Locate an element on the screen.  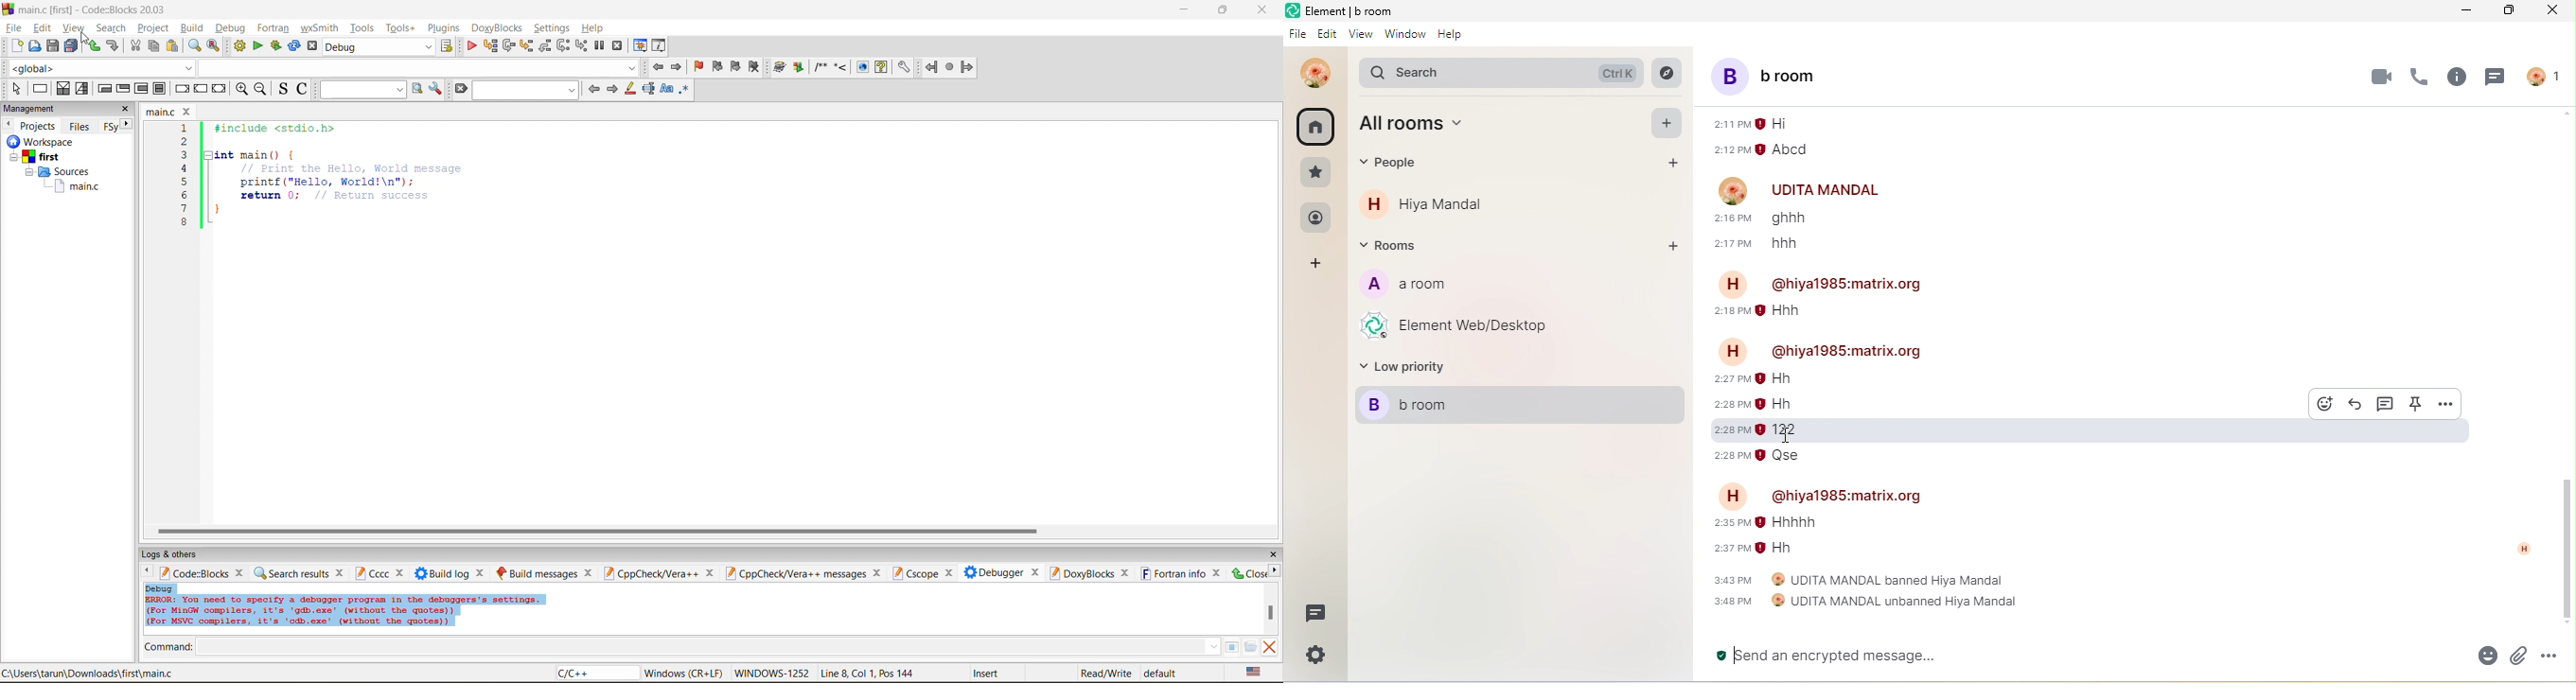
2:28 pm Hh is located at coordinates (1754, 404).